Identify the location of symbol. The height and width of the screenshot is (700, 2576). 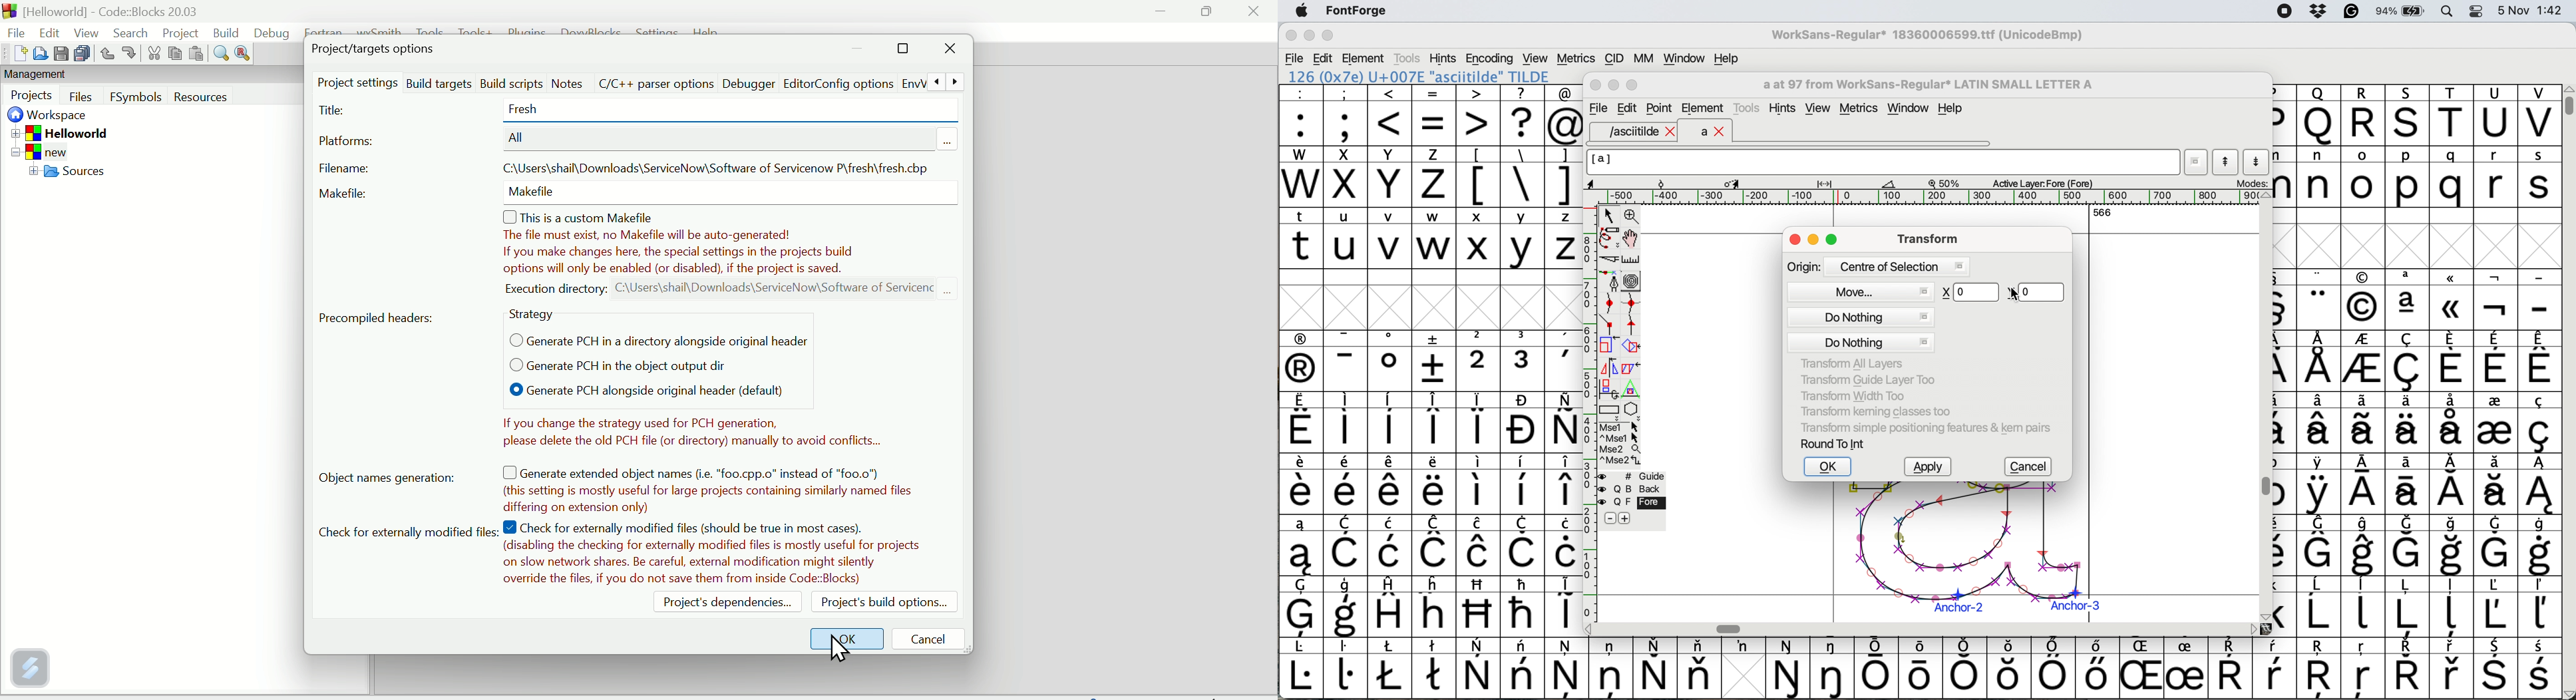
(2054, 668).